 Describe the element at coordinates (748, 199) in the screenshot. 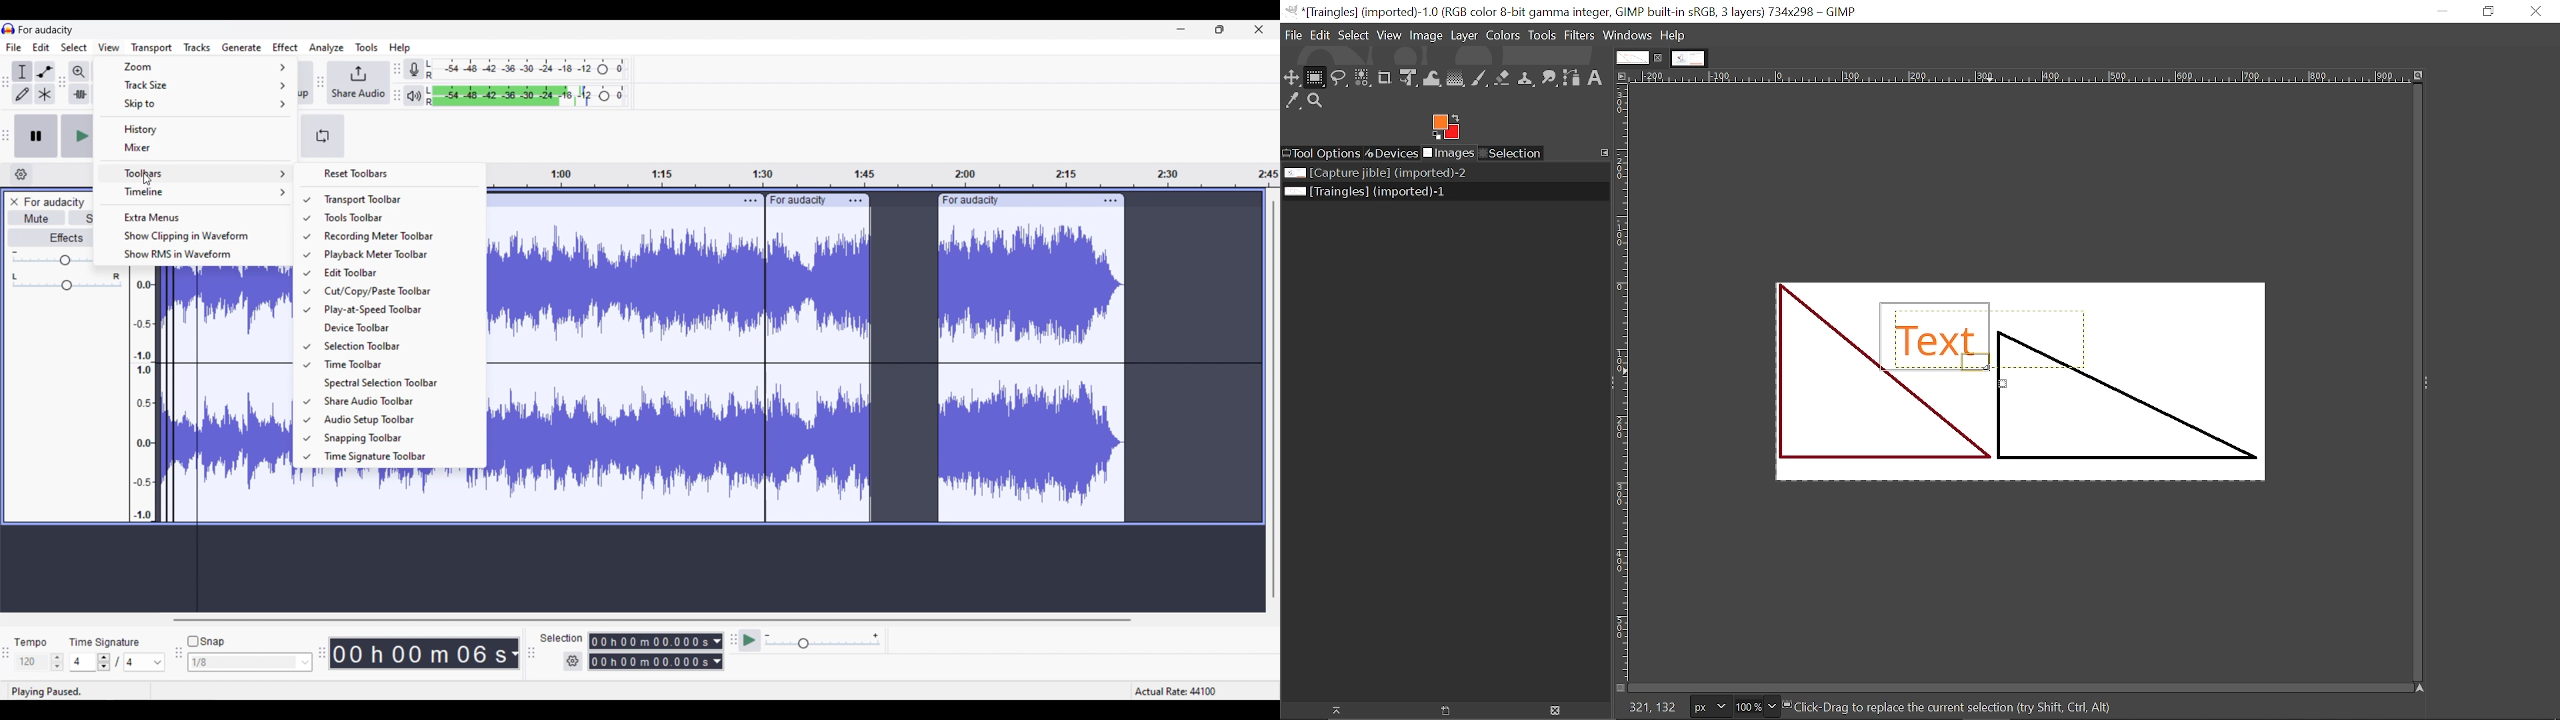

I see `track options` at that location.